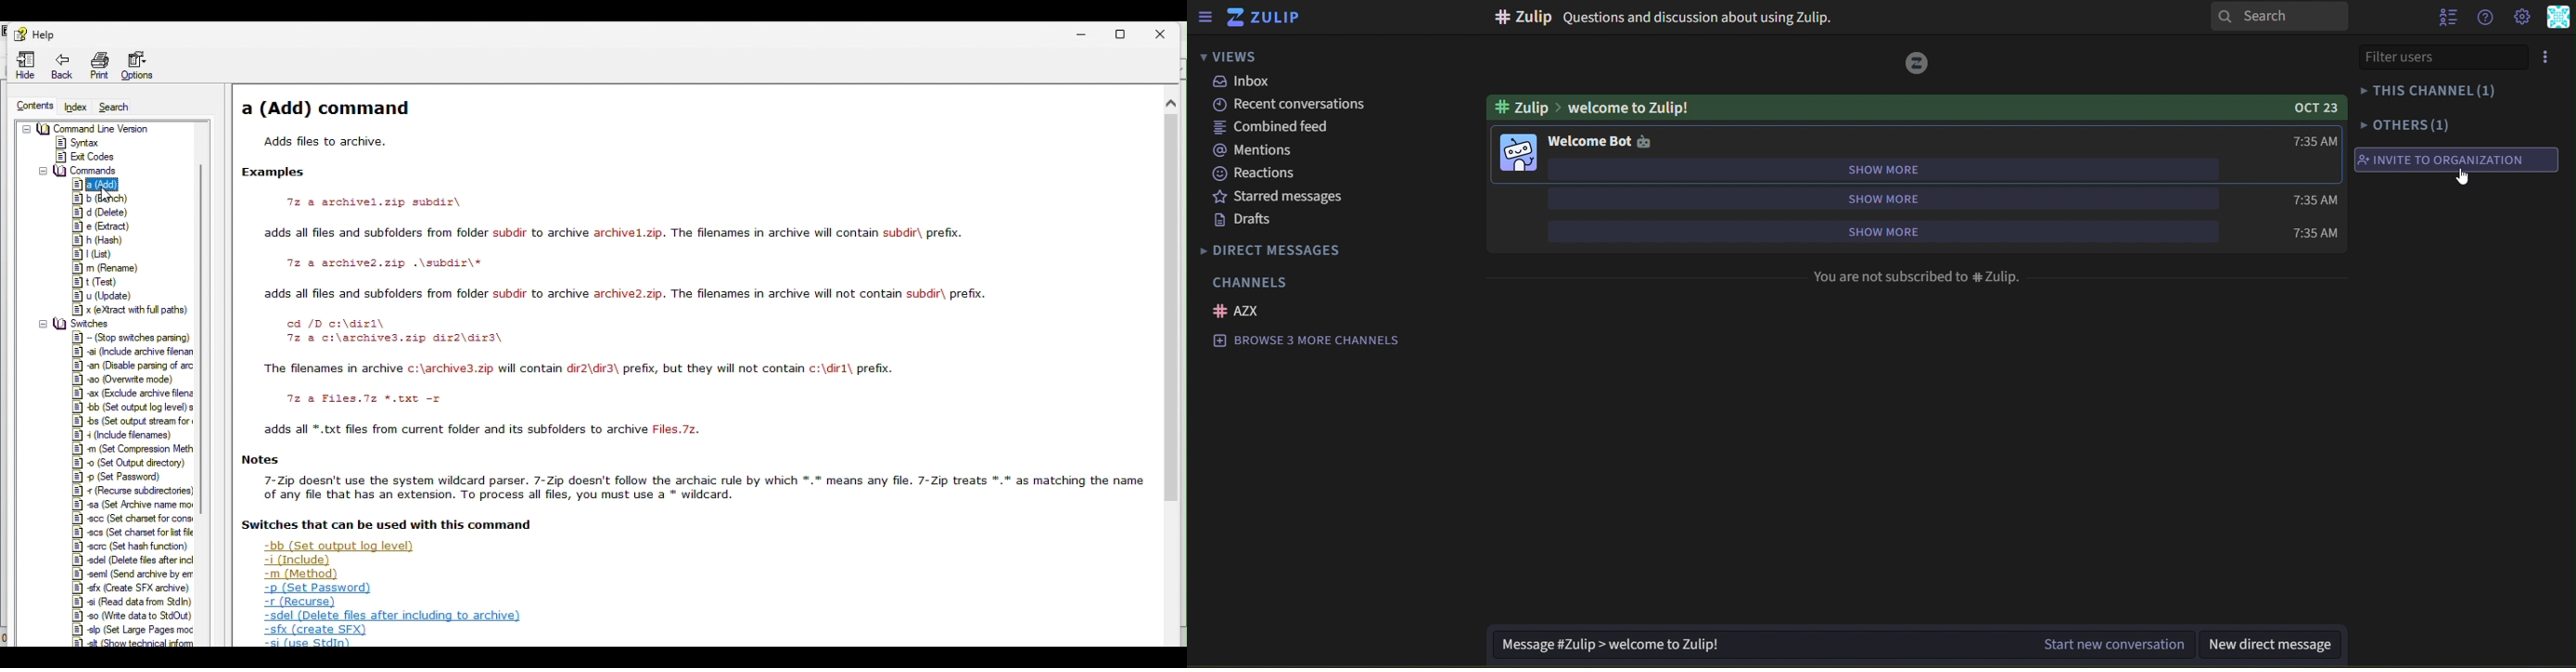 The height and width of the screenshot is (672, 2576). What do you see at coordinates (1244, 220) in the screenshot?
I see `drafts` at bounding box center [1244, 220].